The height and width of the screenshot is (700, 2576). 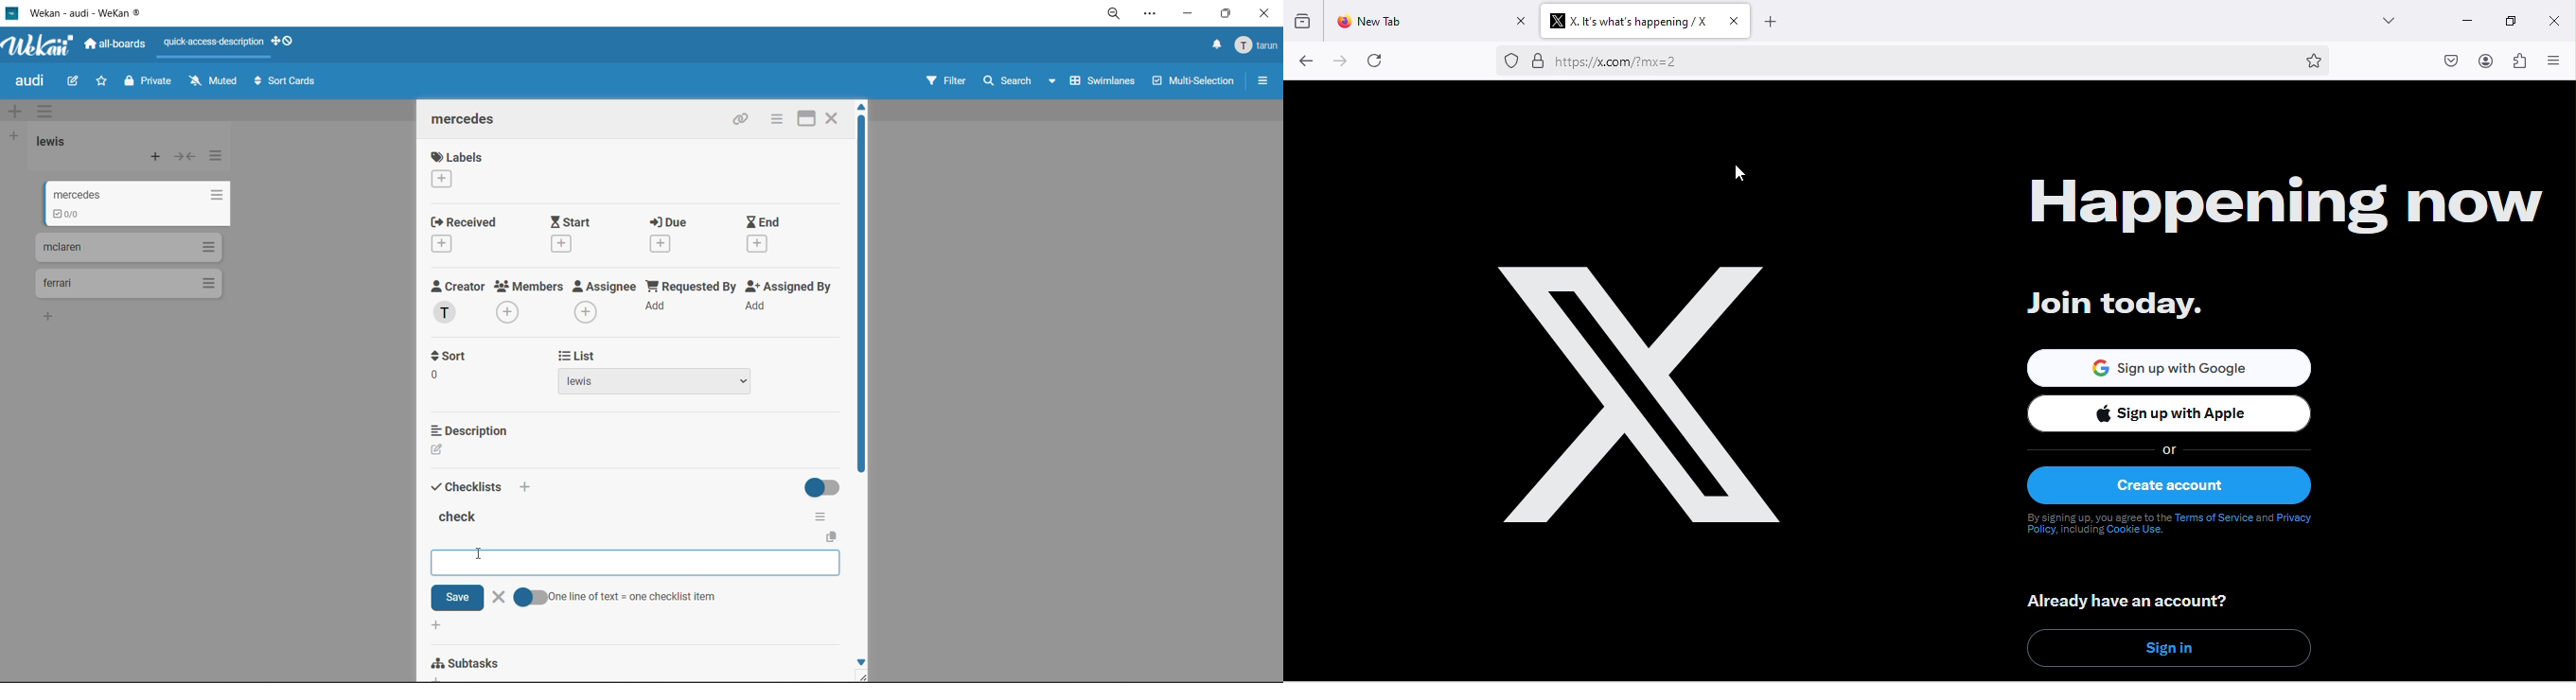 I want to click on maximize, so click(x=801, y=118).